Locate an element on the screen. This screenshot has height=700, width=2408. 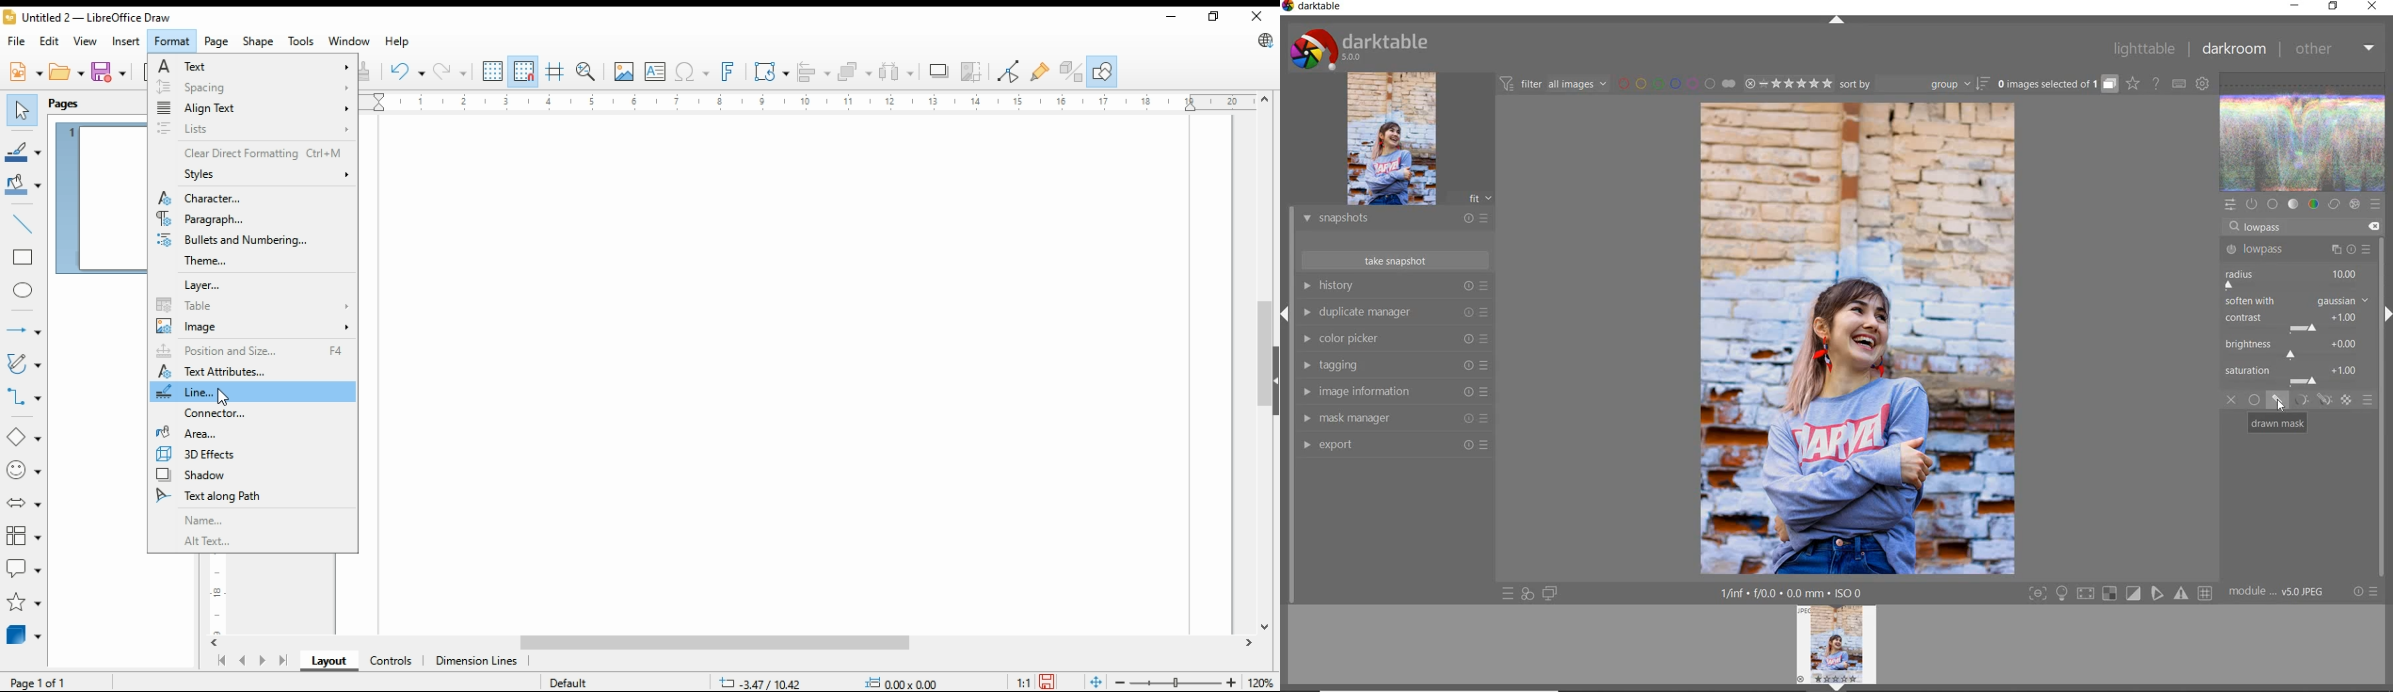
libre office update is located at coordinates (1264, 40).